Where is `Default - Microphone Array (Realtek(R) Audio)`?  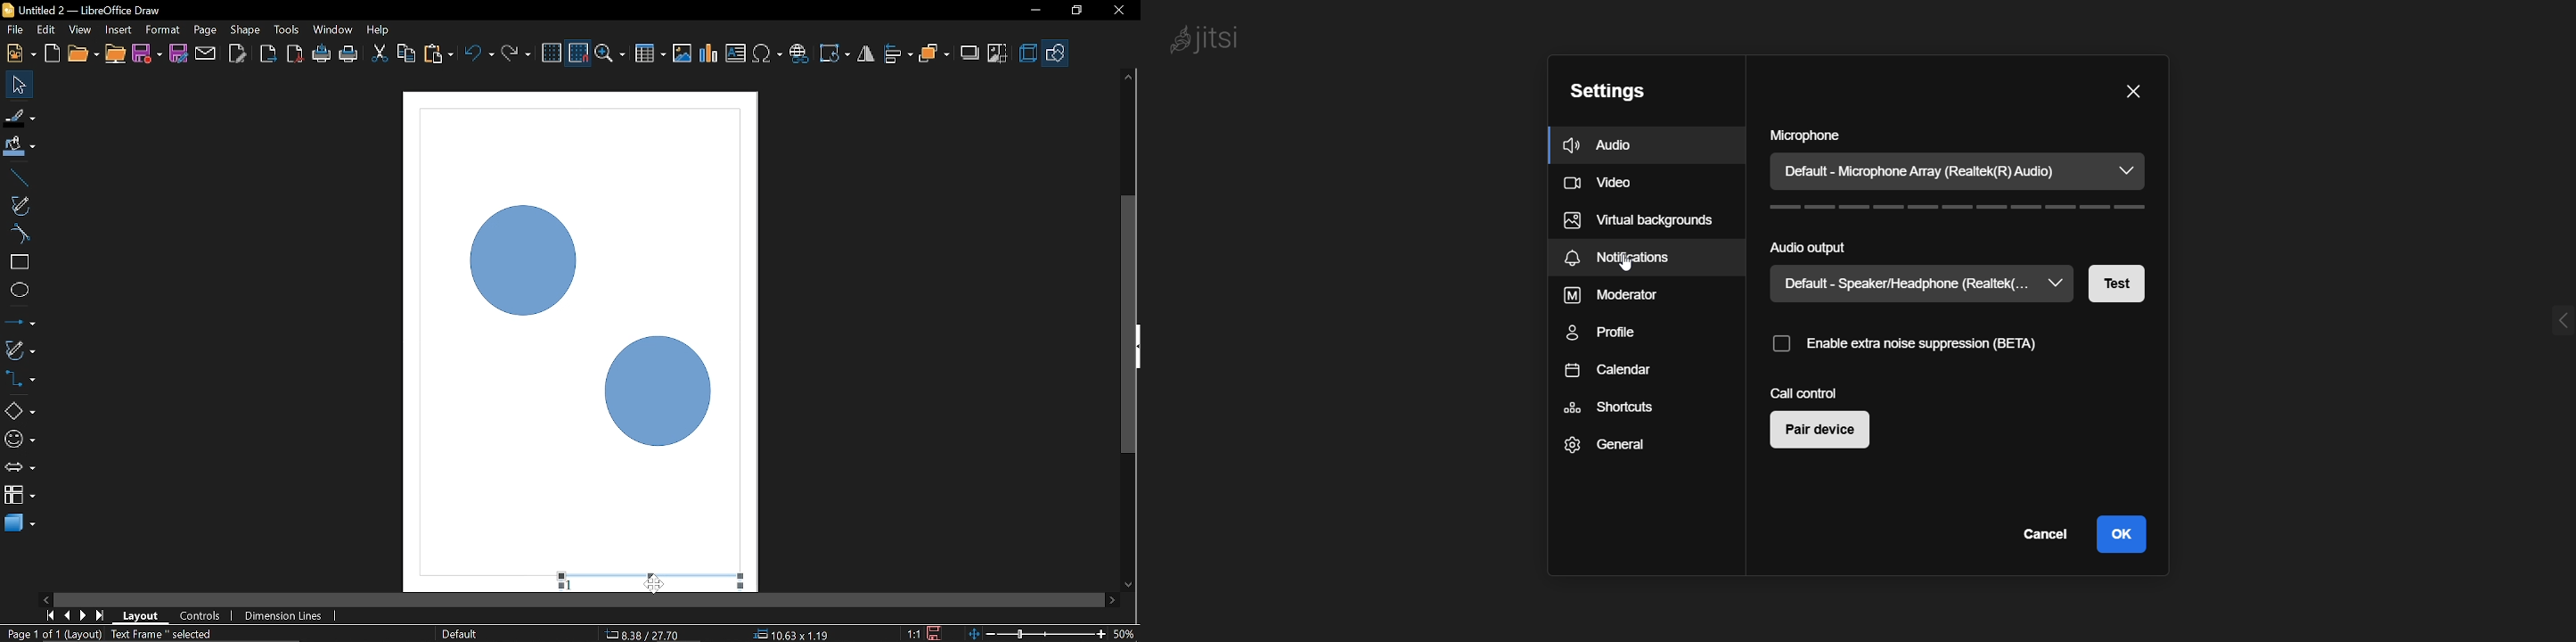
Default - Microphone Array (Realtek(R) Audio) is located at coordinates (1921, 170).